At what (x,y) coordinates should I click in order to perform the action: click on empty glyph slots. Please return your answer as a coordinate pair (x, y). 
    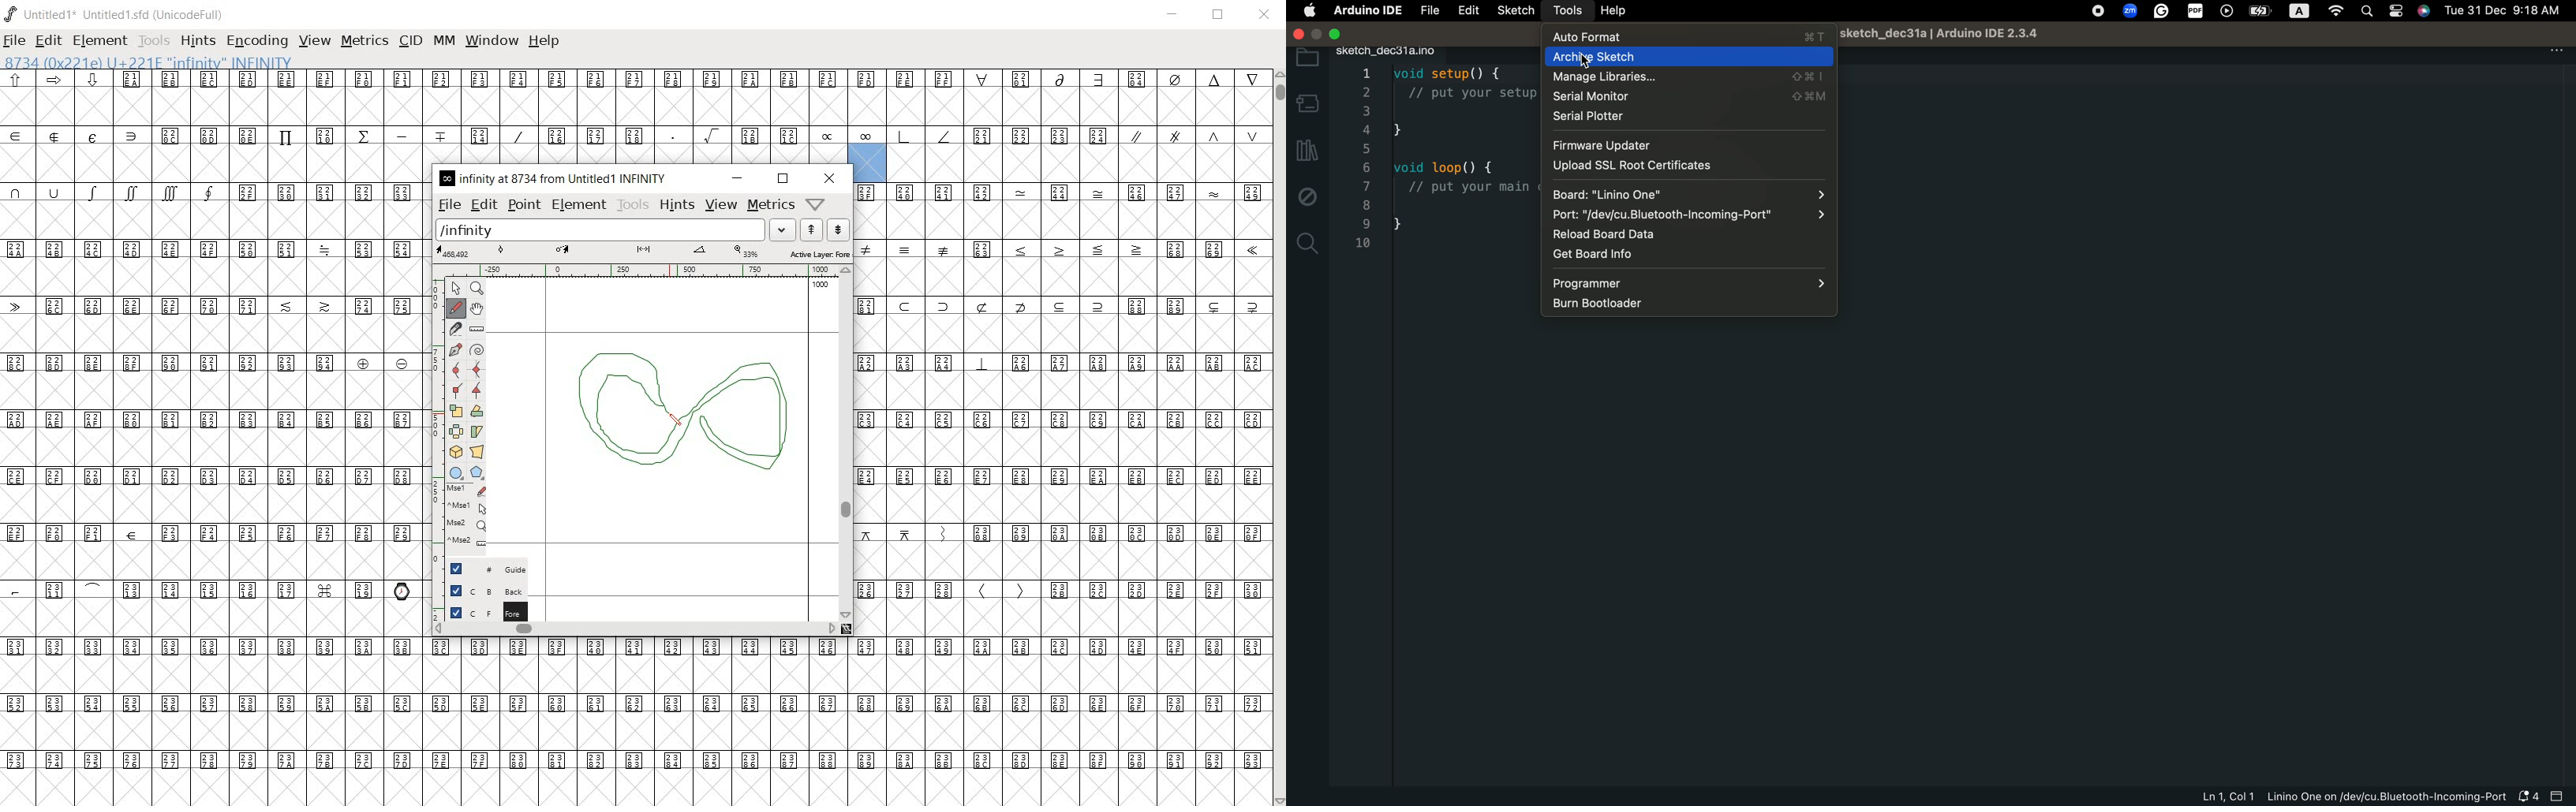
    Looking at the image, I should click on (1064, 390).